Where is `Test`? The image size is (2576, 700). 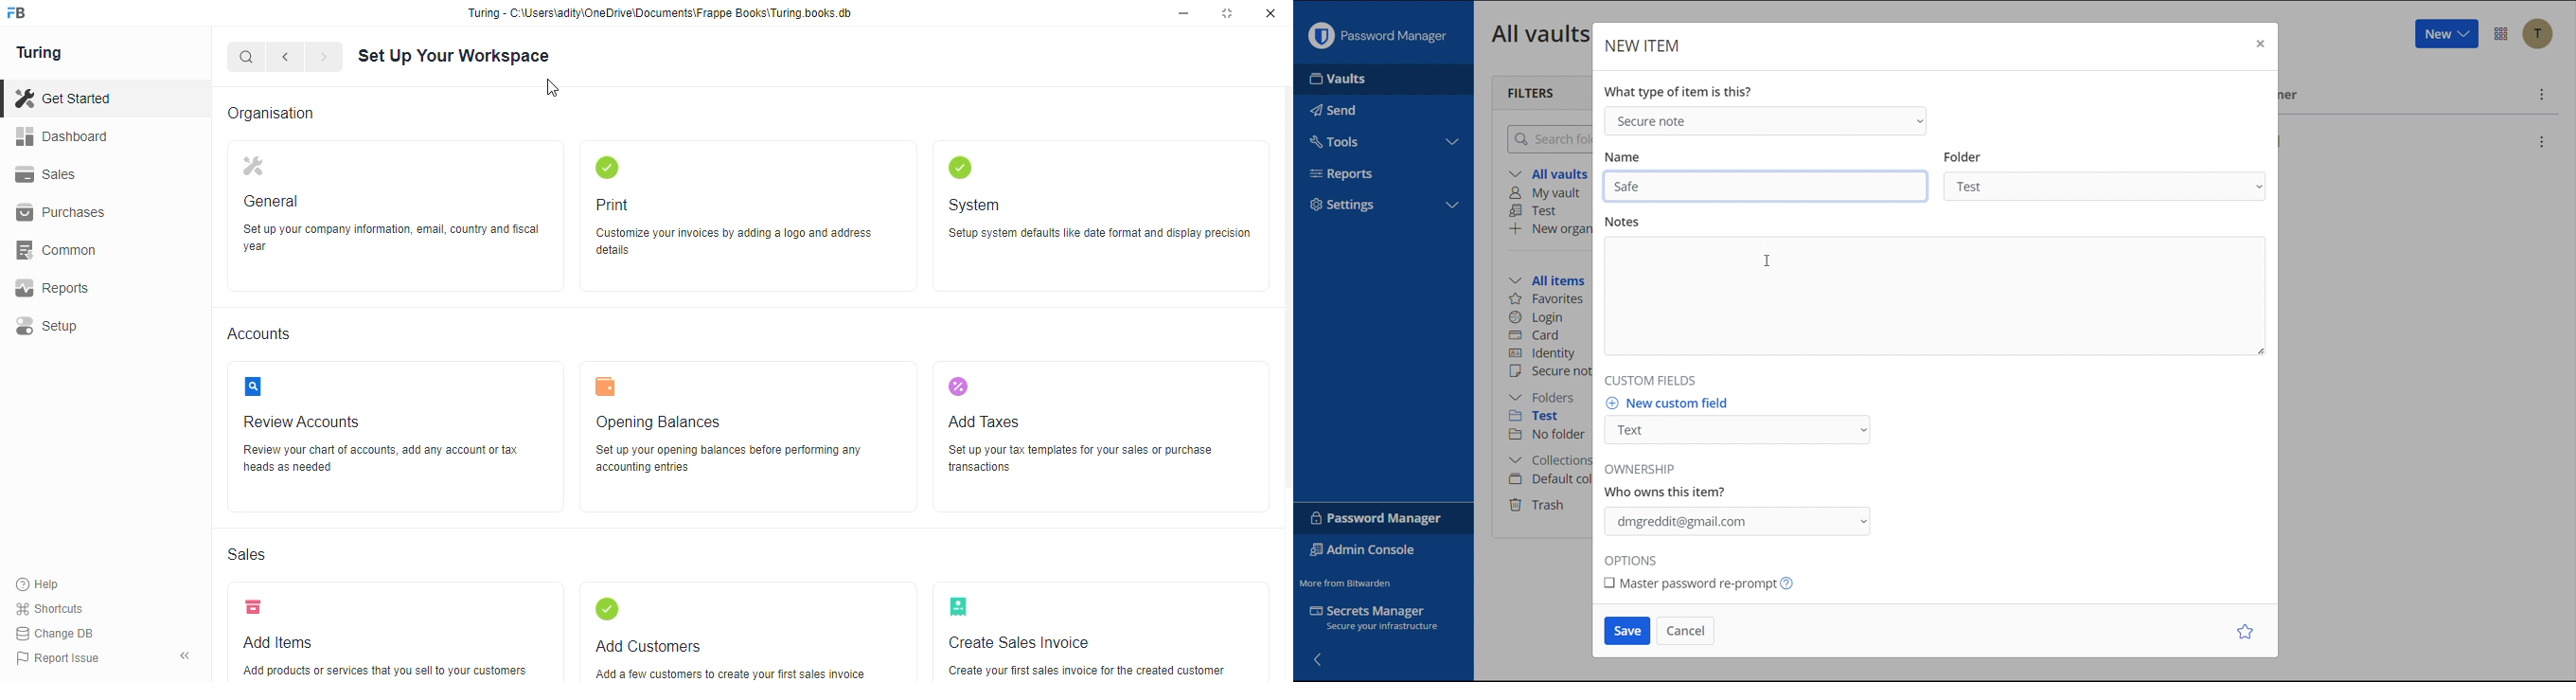
Test is located at coordinates (1537, 211).